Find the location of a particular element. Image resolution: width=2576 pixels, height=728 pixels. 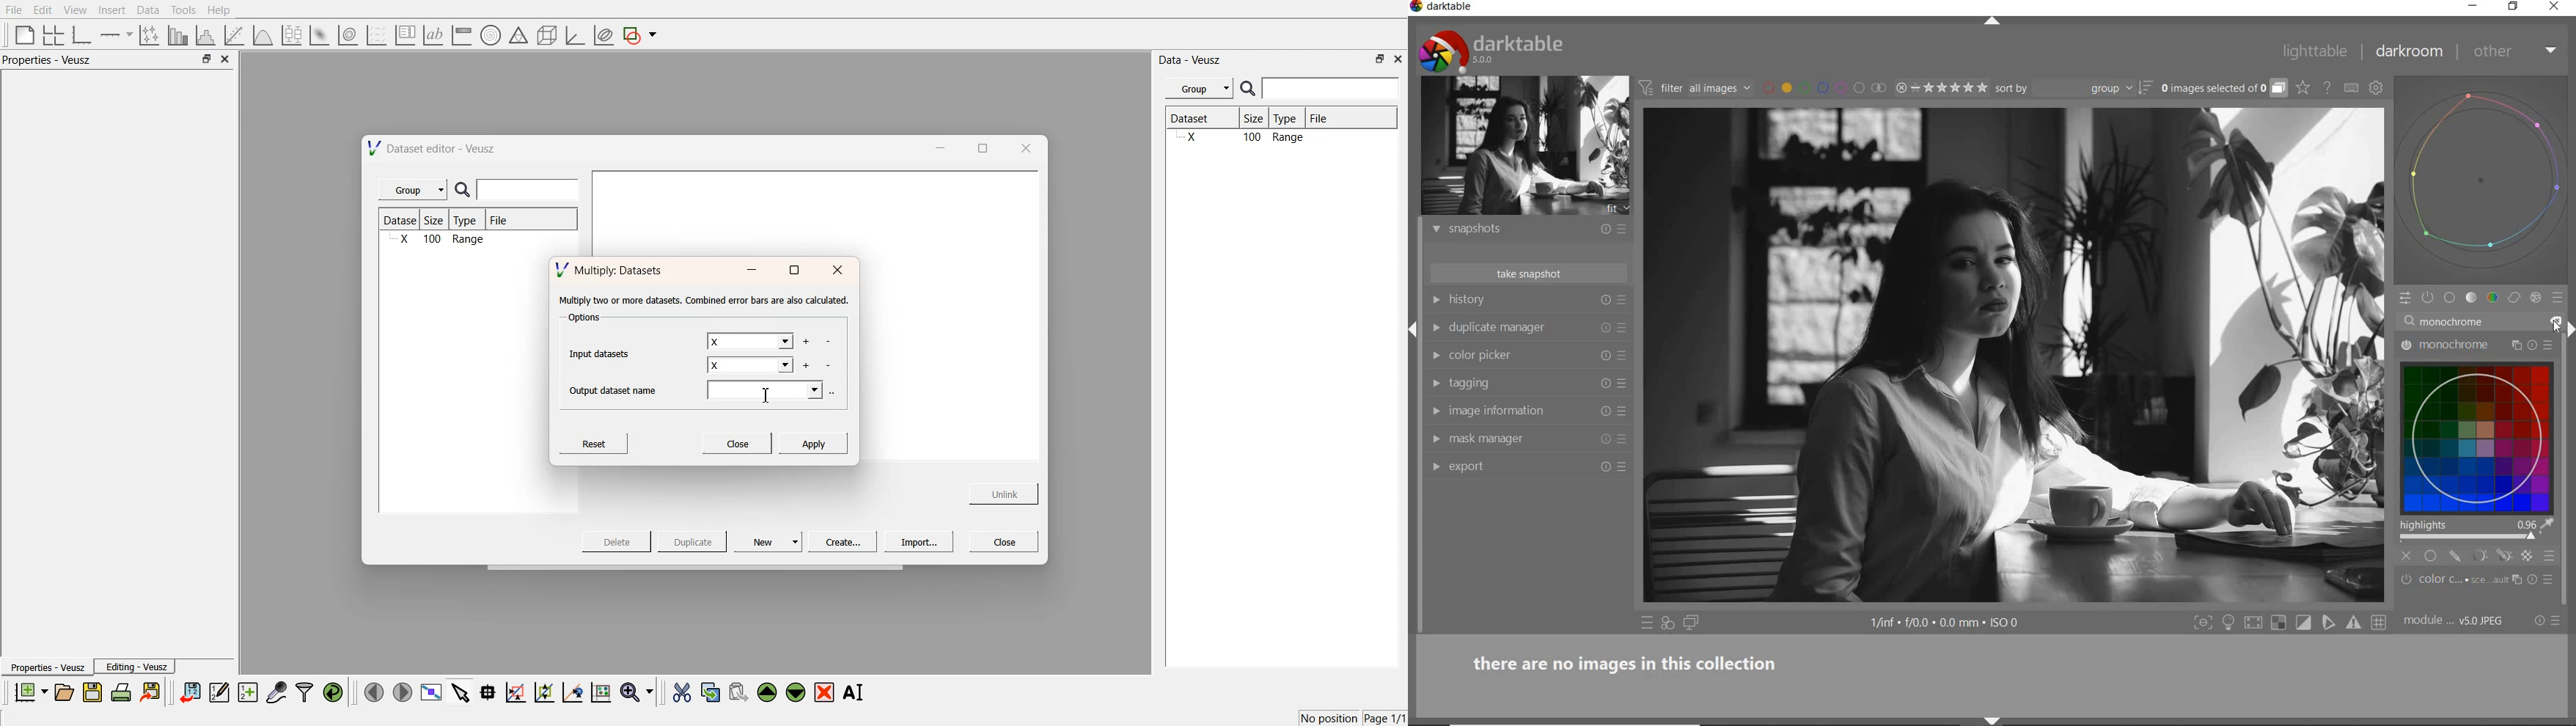

3d shapes is located at coordinates (544, 35).